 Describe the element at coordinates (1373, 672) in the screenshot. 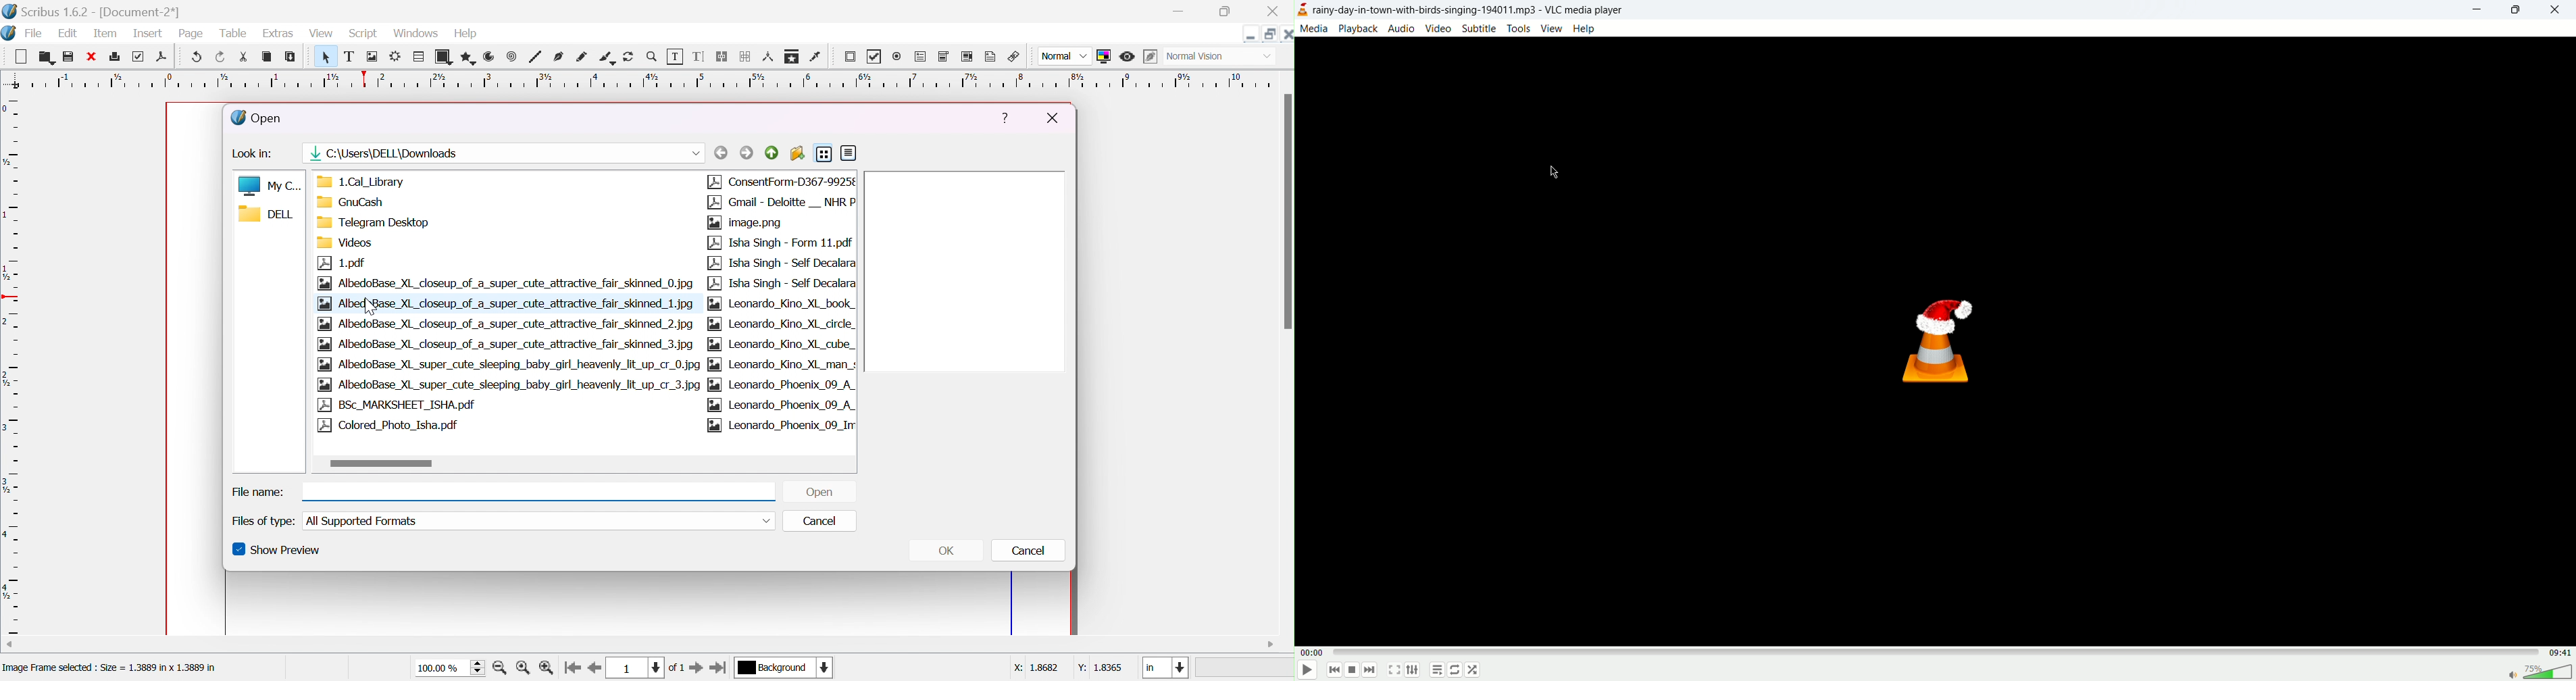

I see `next` at that location.